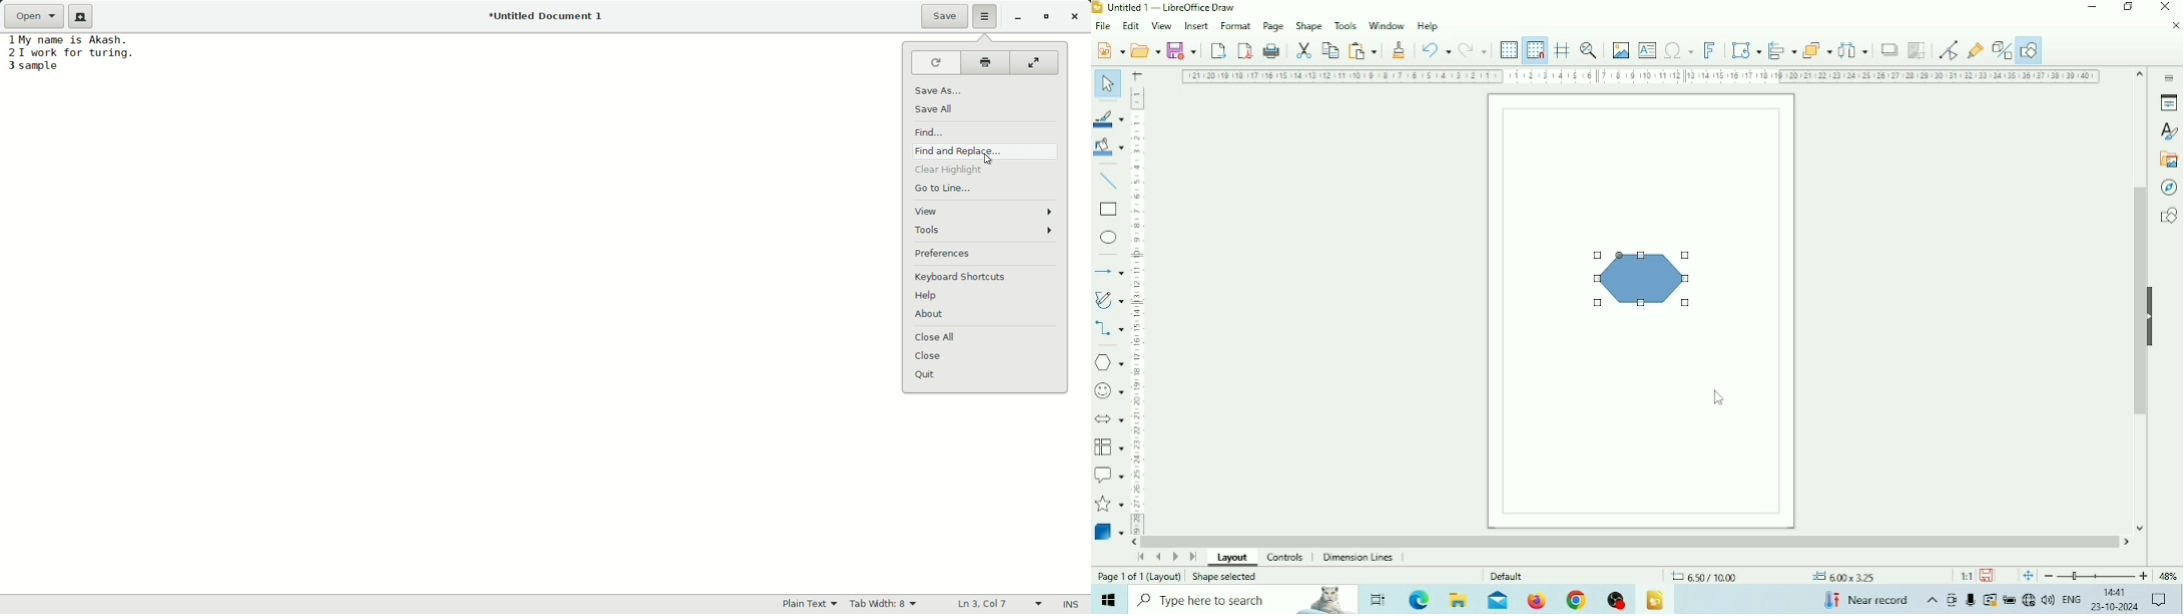 The image size is (2184, 616). Describe the element at coordinates (1109, 330) in the screenshot. I see `Connectors` at that location.